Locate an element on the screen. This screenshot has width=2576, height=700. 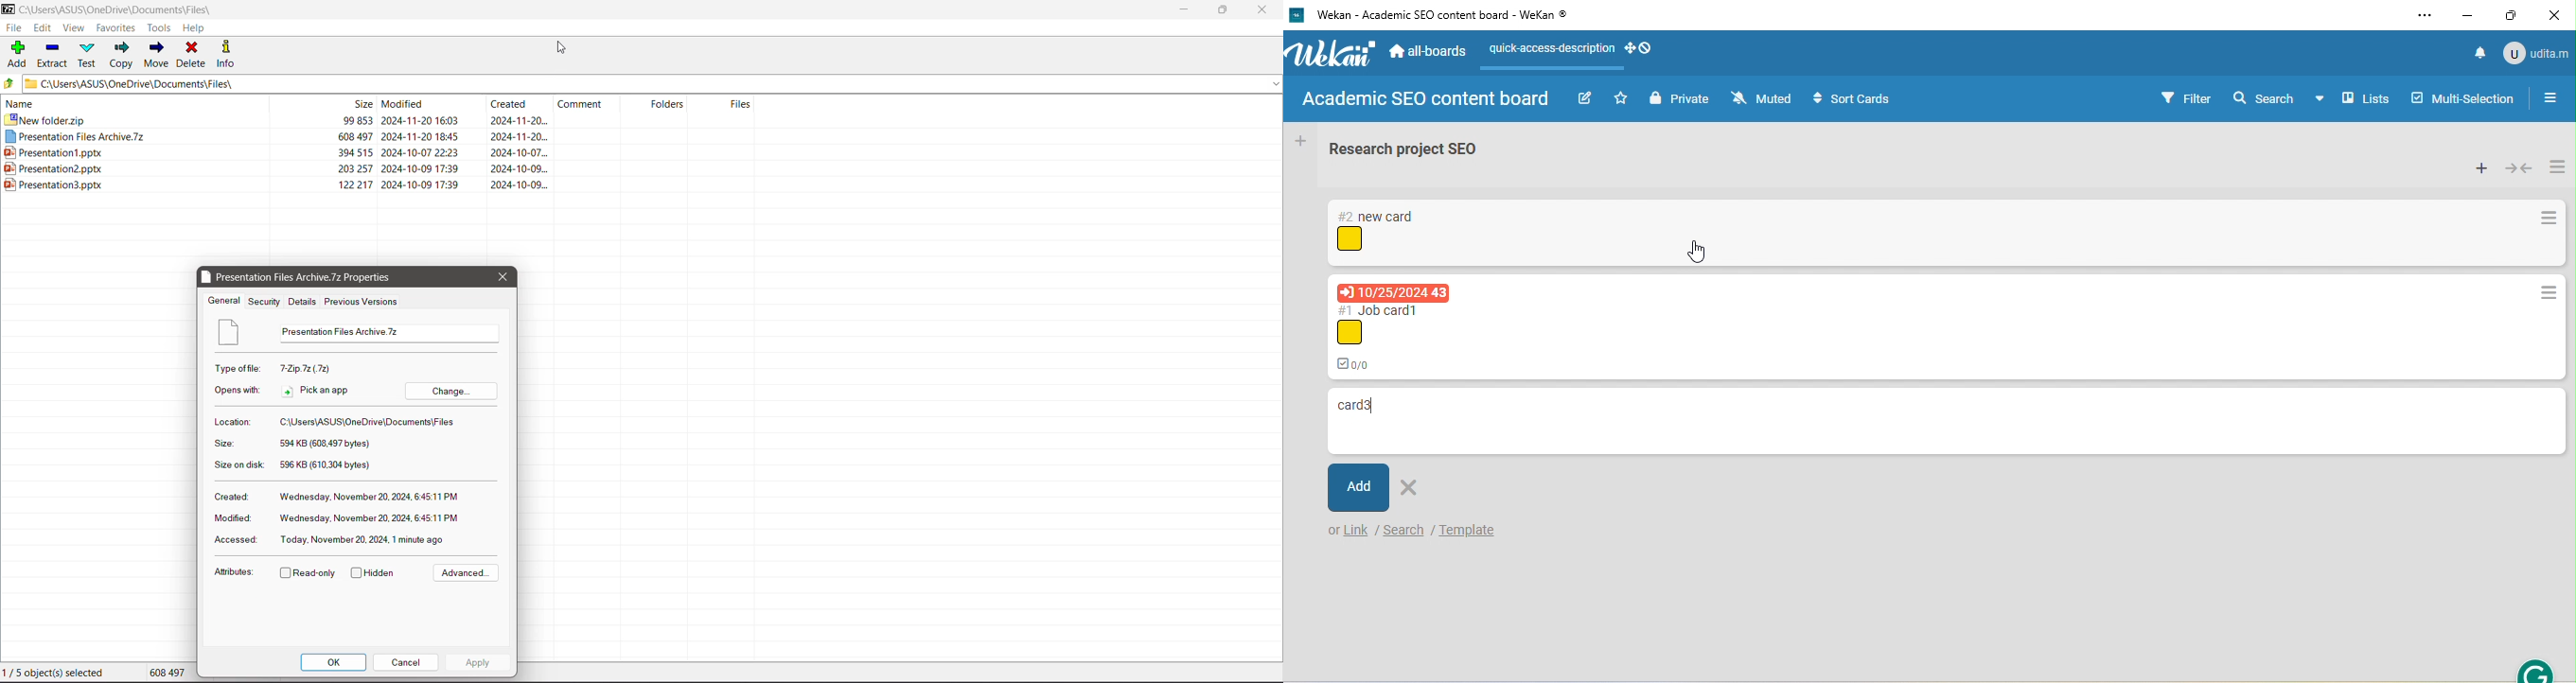
list actions is located at coordinates (2557, 165).